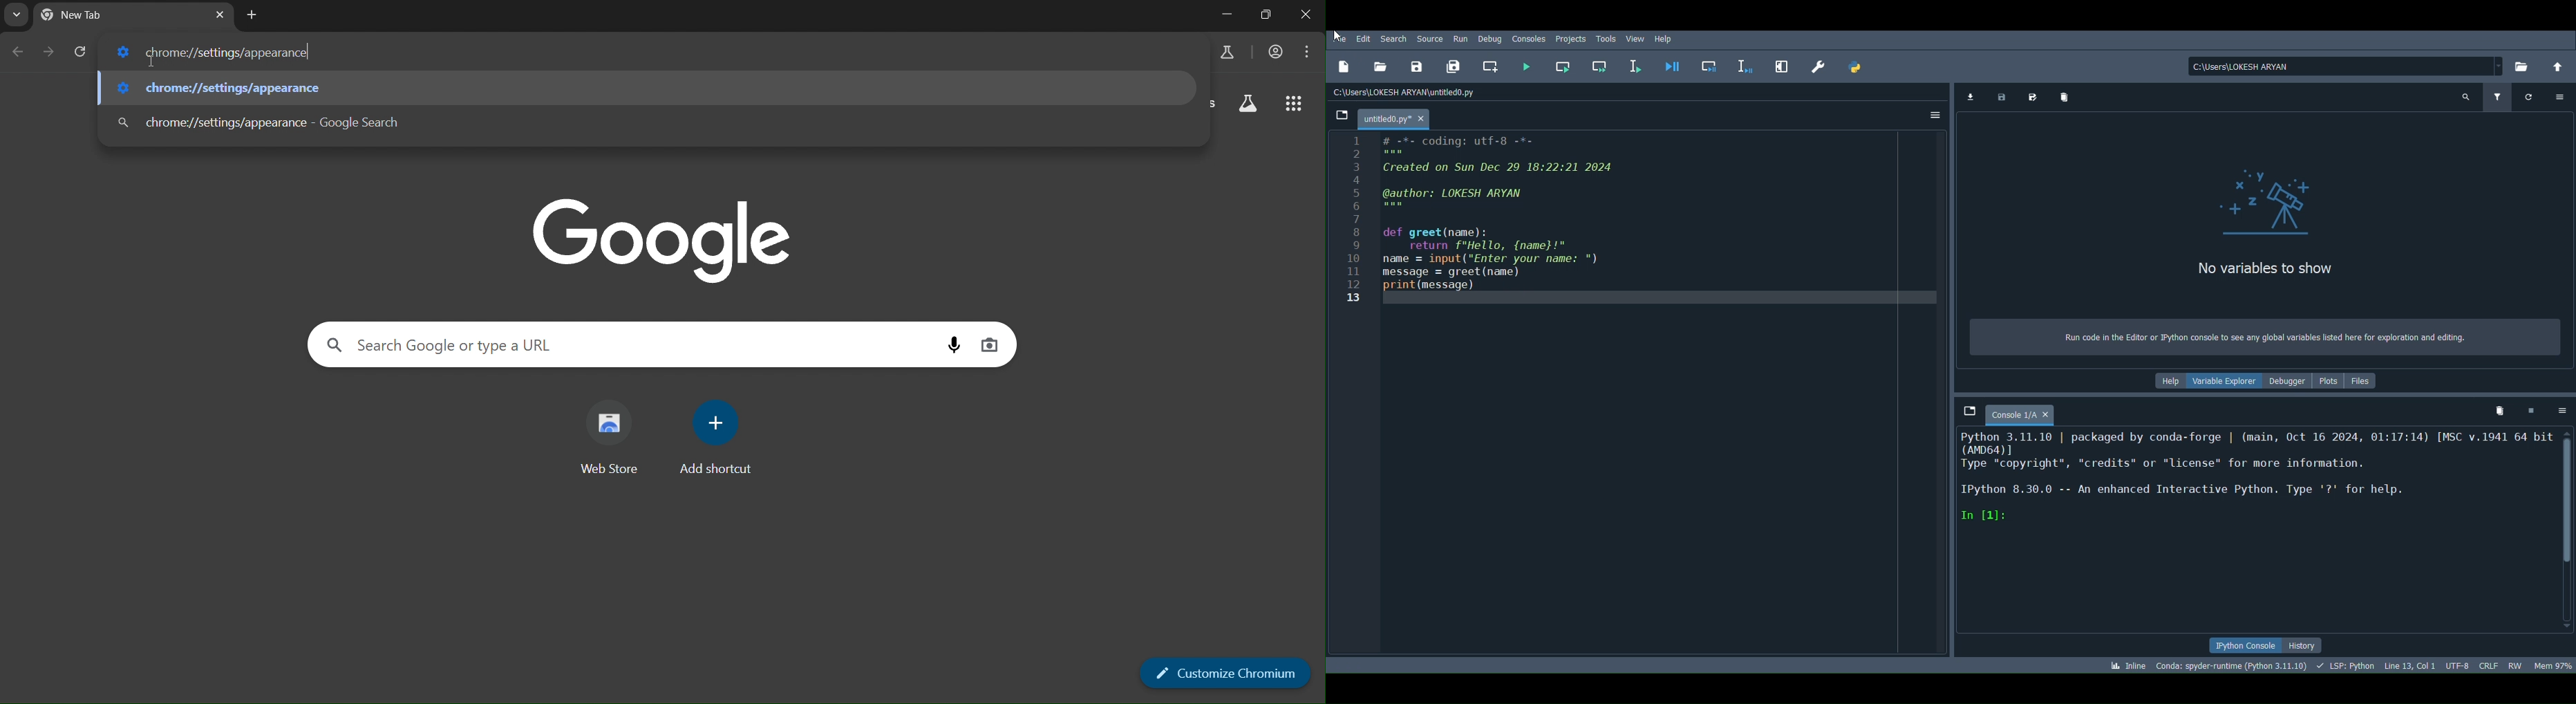 The image size is (2576, 728). What do you see at coordinates (2562, 412) in the screenshot?
I see `Options` at bounding box center [2562, 412].